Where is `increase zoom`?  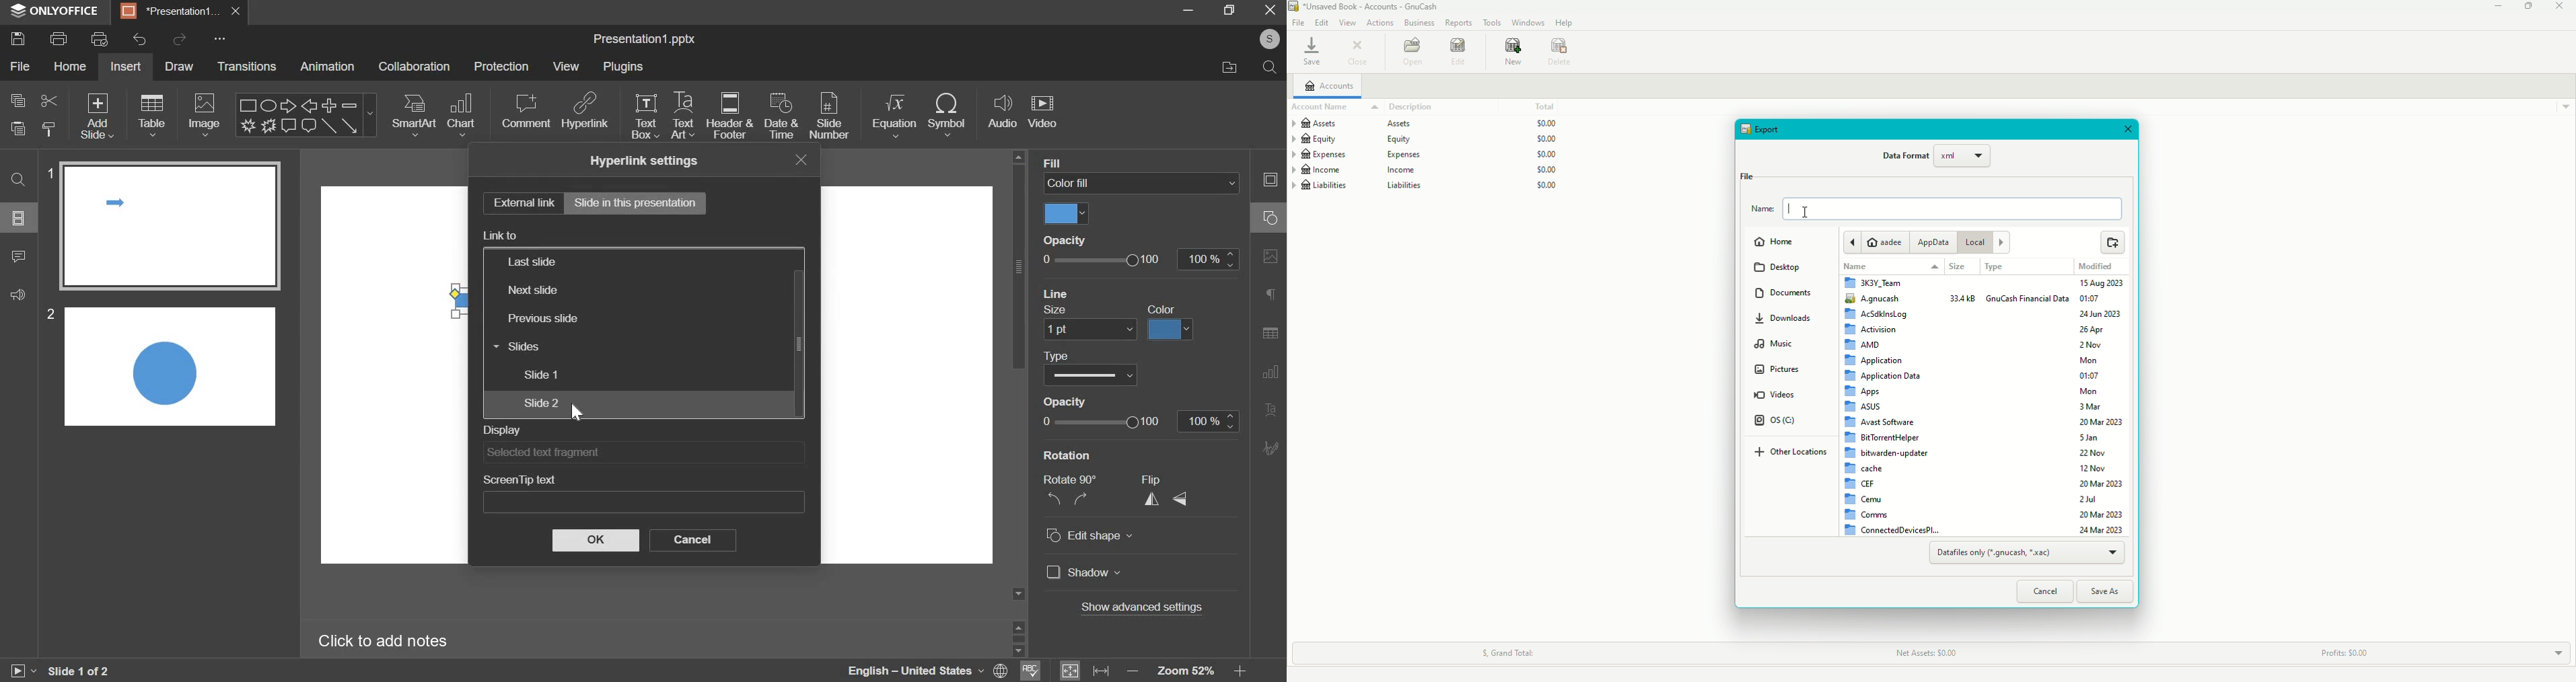 increase zoom is located at coordinates (1240, 670).